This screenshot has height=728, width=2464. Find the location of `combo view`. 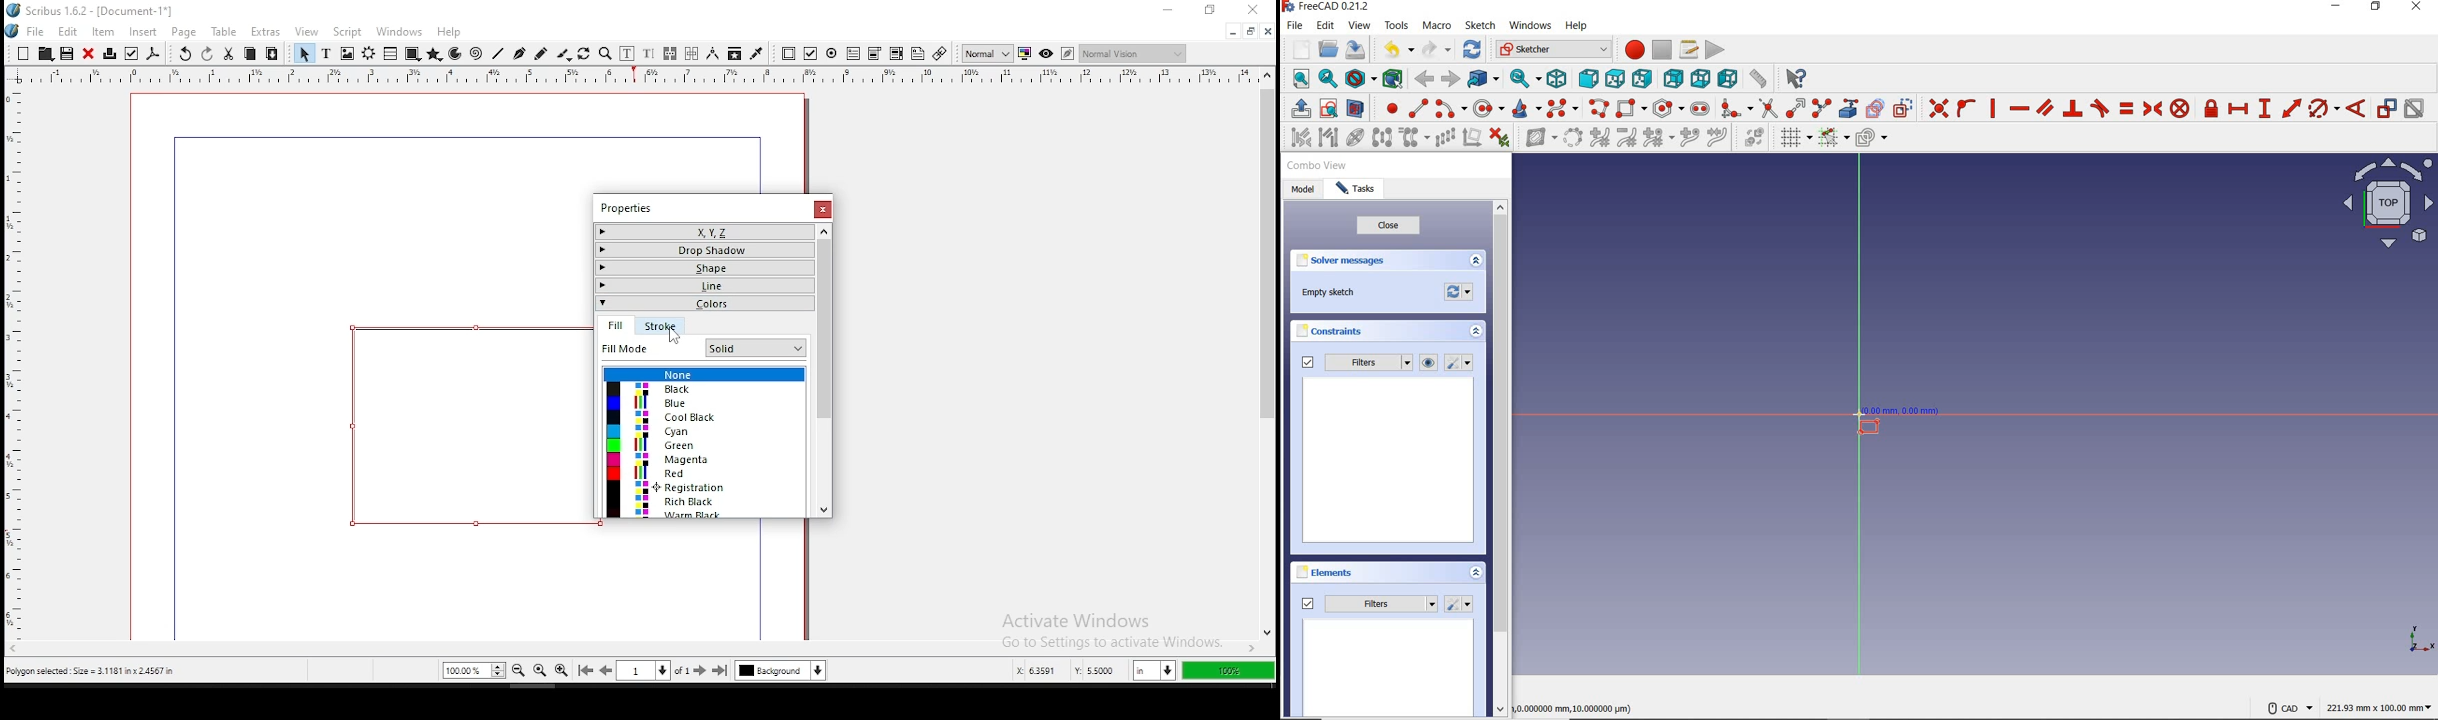

combo view is located at coordinates (1317, 168).